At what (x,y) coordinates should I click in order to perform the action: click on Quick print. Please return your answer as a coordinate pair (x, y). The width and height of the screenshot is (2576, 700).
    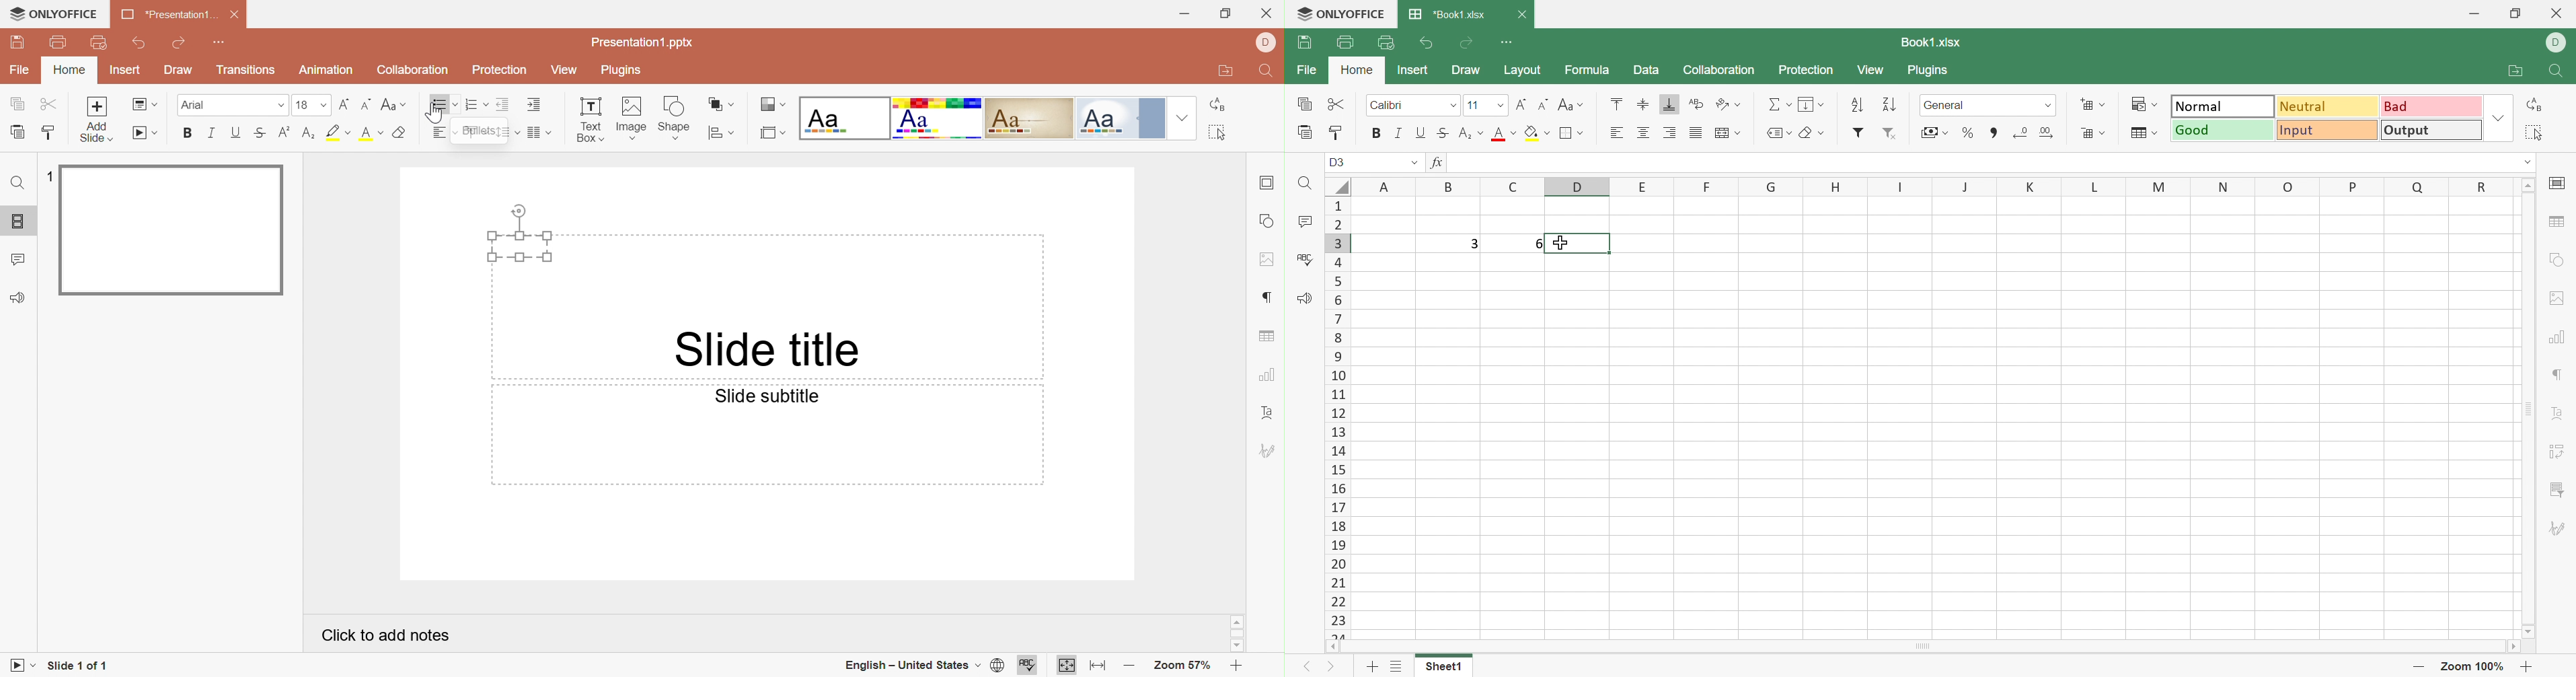
    Looking at the image, I should click on (1388, 40).